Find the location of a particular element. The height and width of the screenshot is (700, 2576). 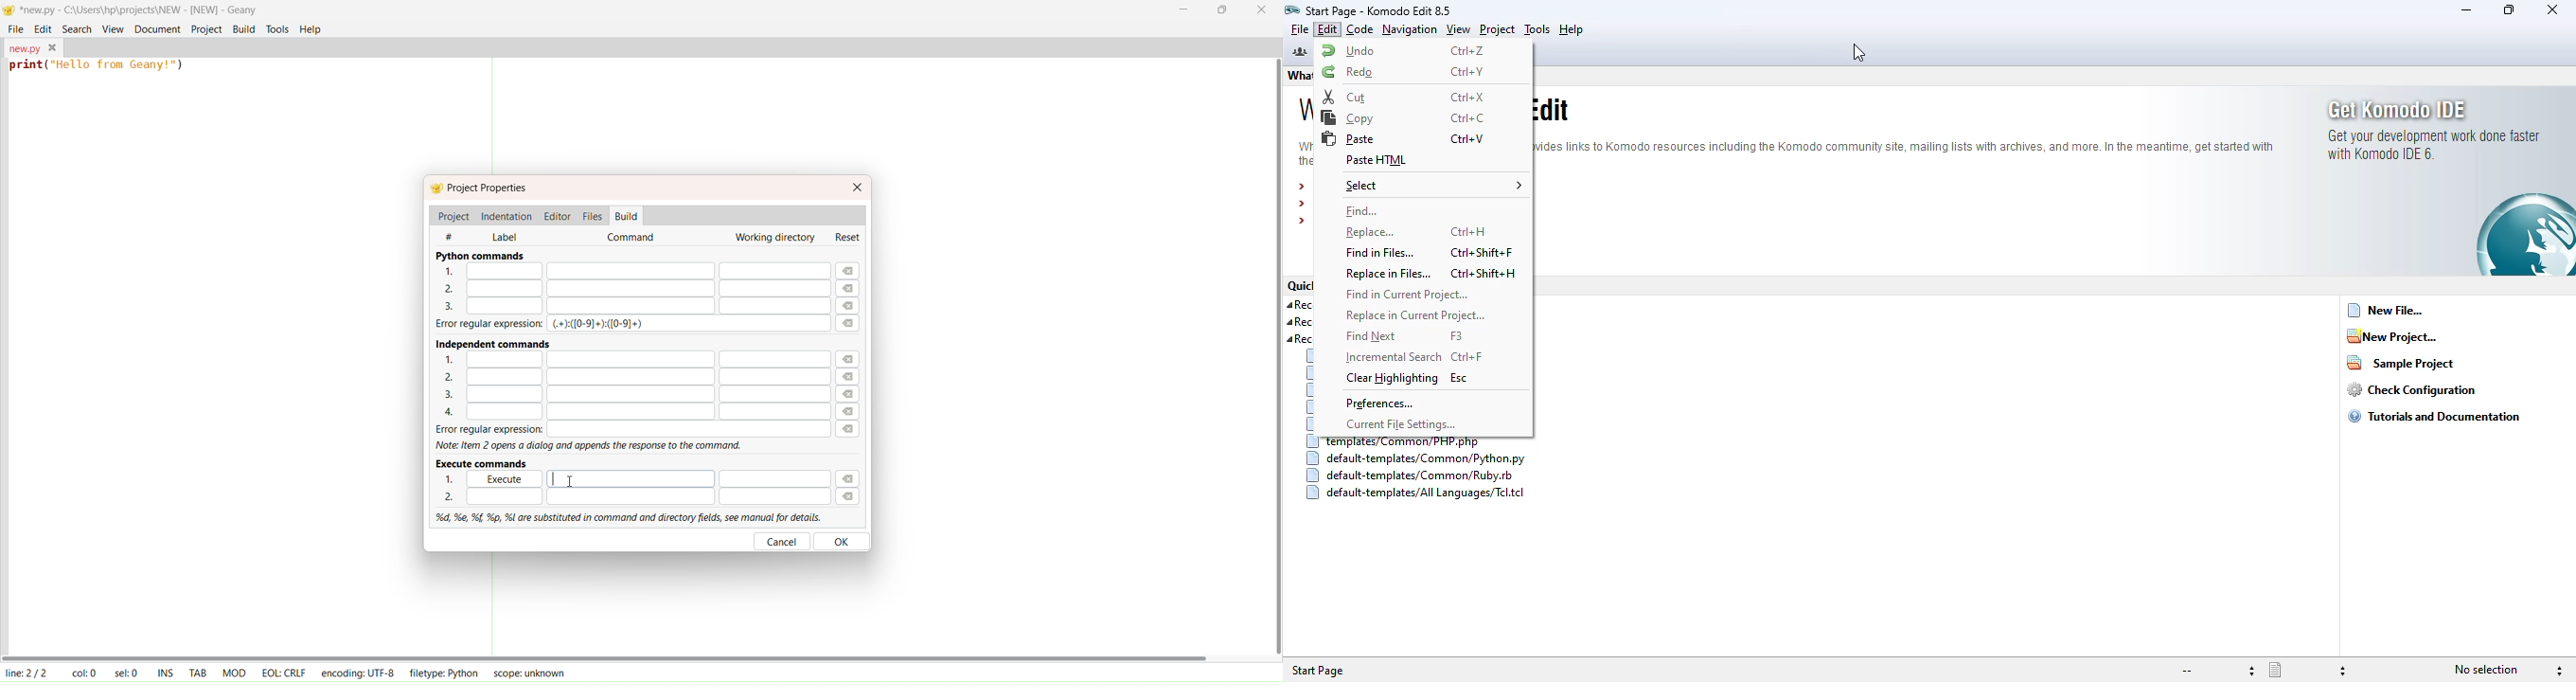

shortcut for incremental search is located at coordinates (1467, 356).